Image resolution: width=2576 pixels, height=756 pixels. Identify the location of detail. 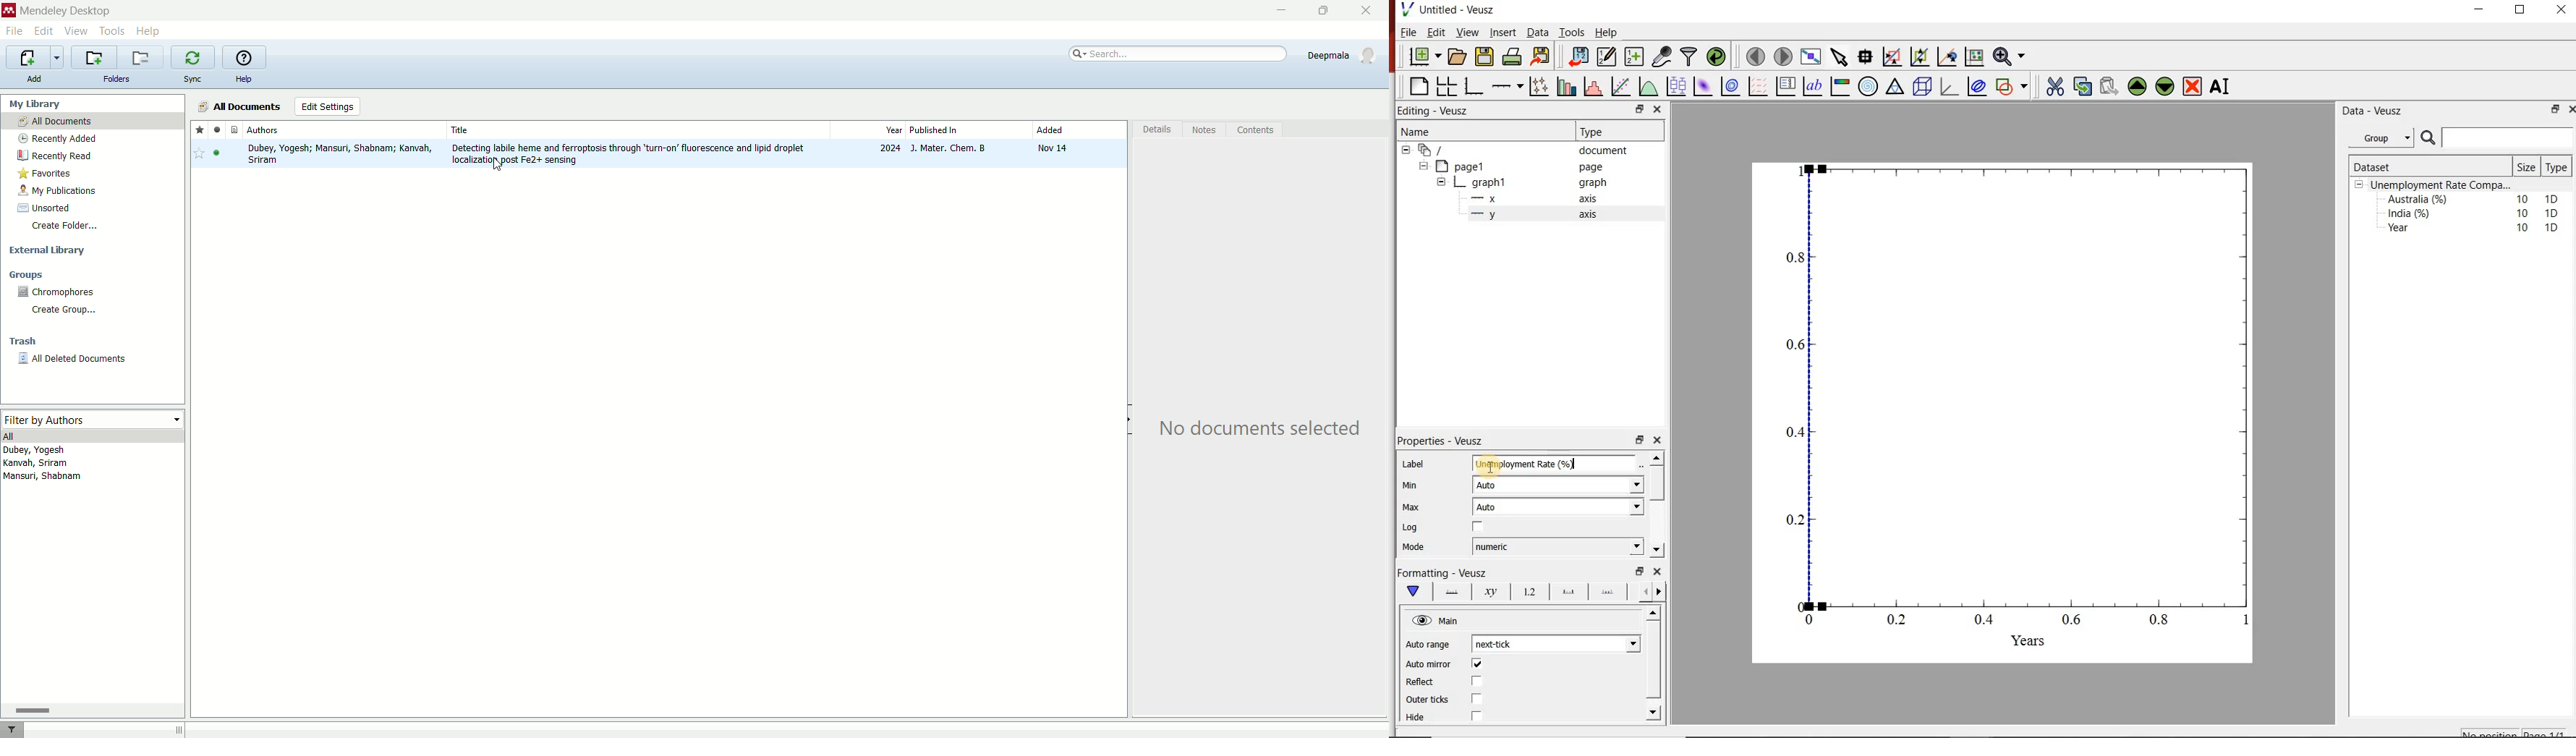
(1155, 130).